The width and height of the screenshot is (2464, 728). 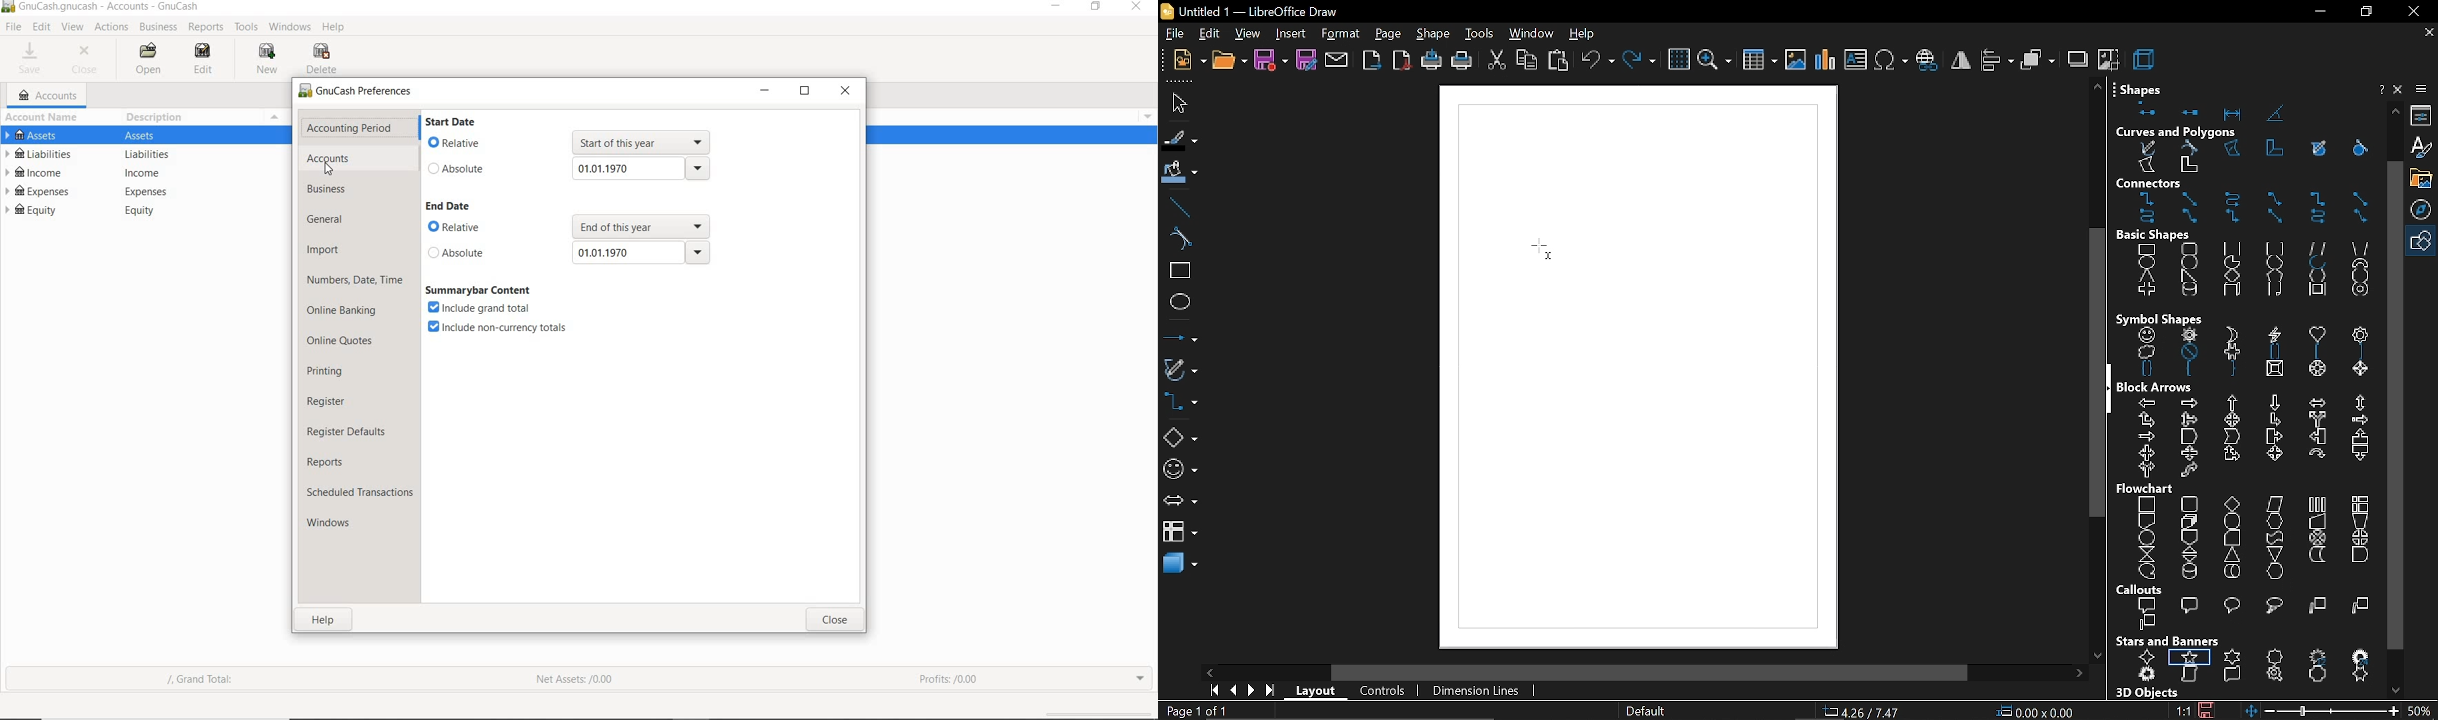 What do you see at coordinates (2424, 178) in the screenshot?
I see `gallery` at bounding box center [2424, 178].